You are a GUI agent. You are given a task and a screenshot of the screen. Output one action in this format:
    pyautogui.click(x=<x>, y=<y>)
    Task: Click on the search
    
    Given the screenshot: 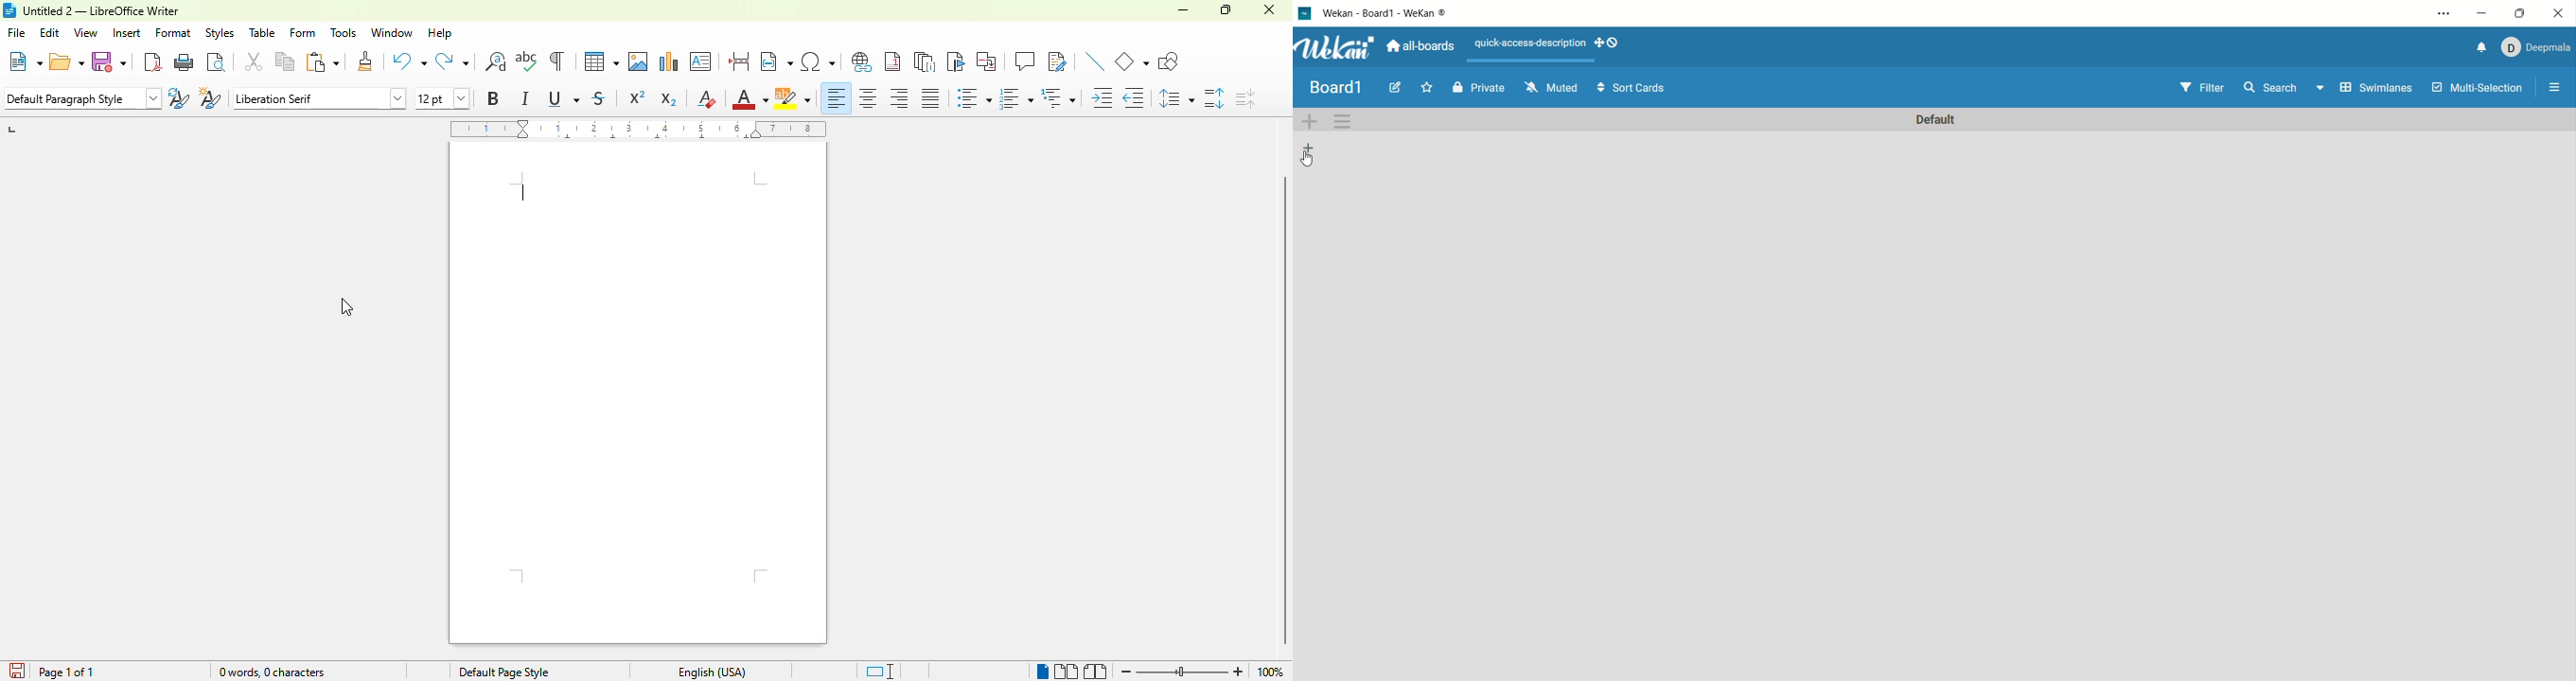 What is the action you would take?
    pyautogui.click(x=2283, y=89)
    